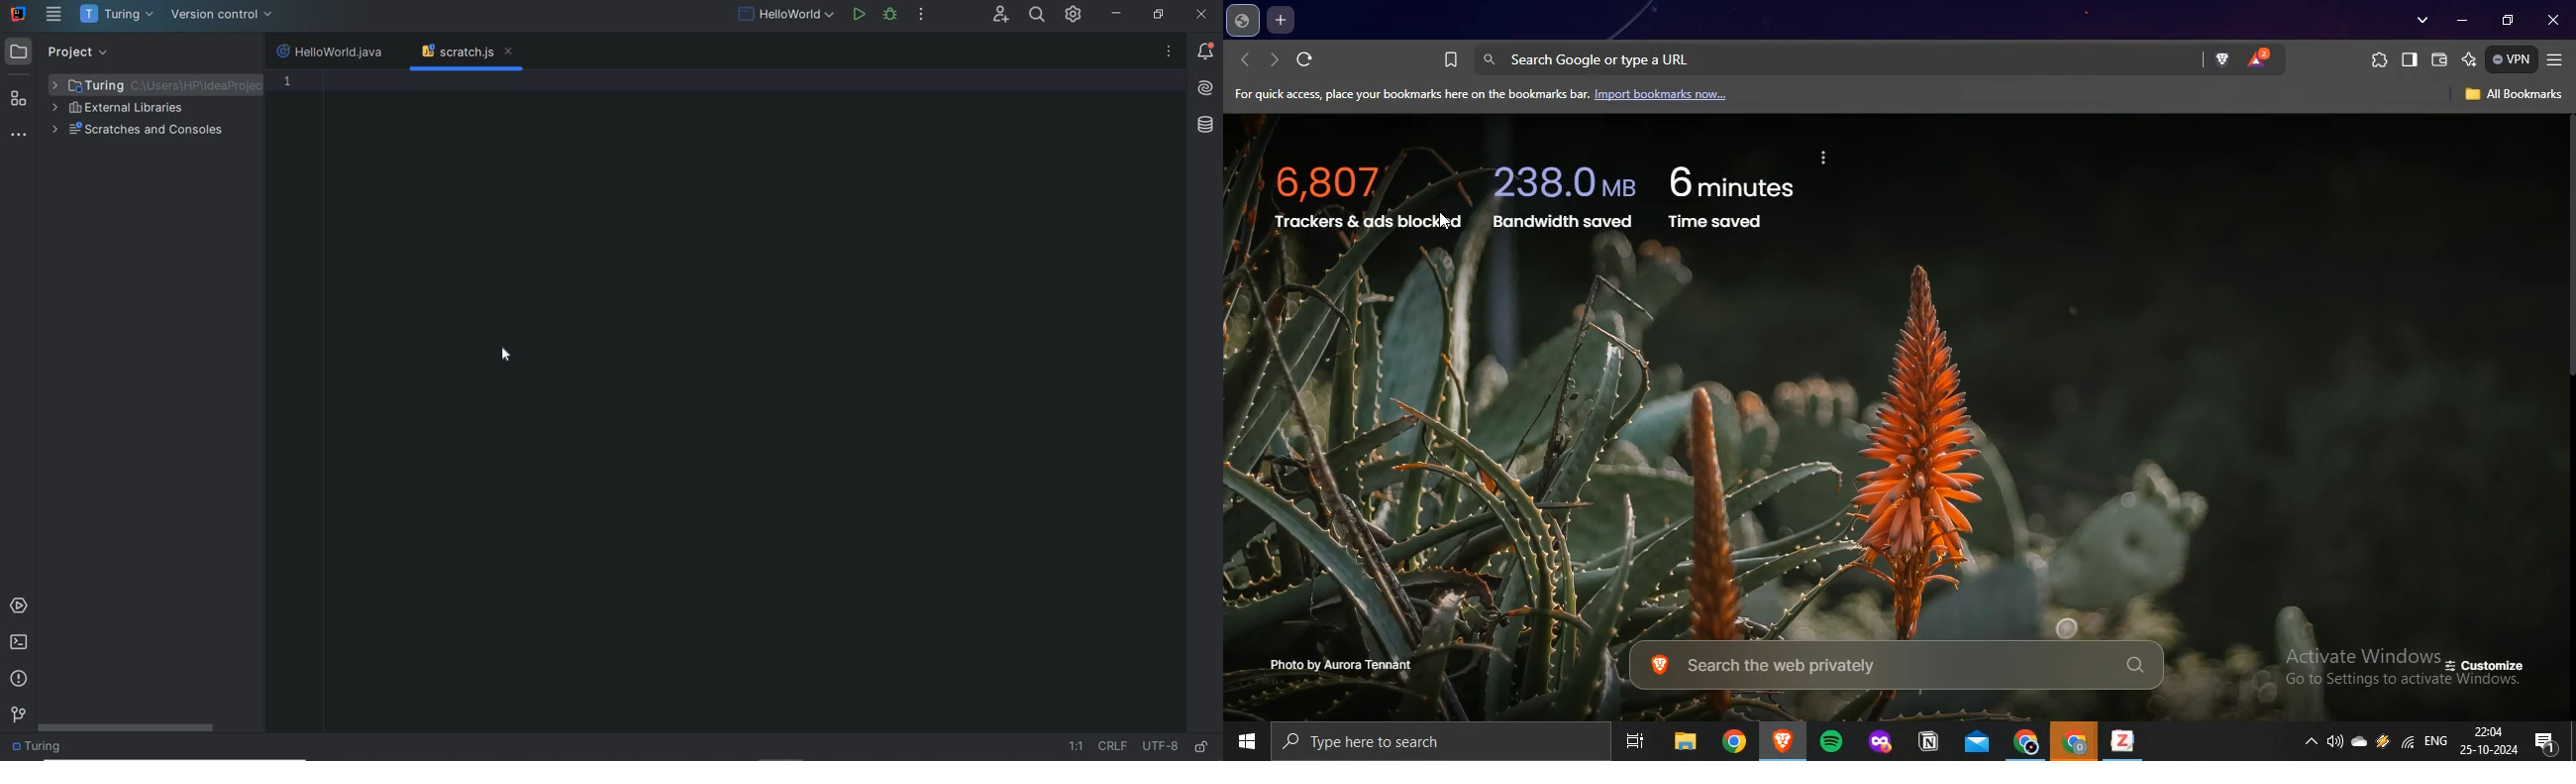 The width and height of the screenshot is (2576, 784). What do you see at coordinates (19, 644) in the screenshot?
I see `terminal` at bounding box center [19, 644].